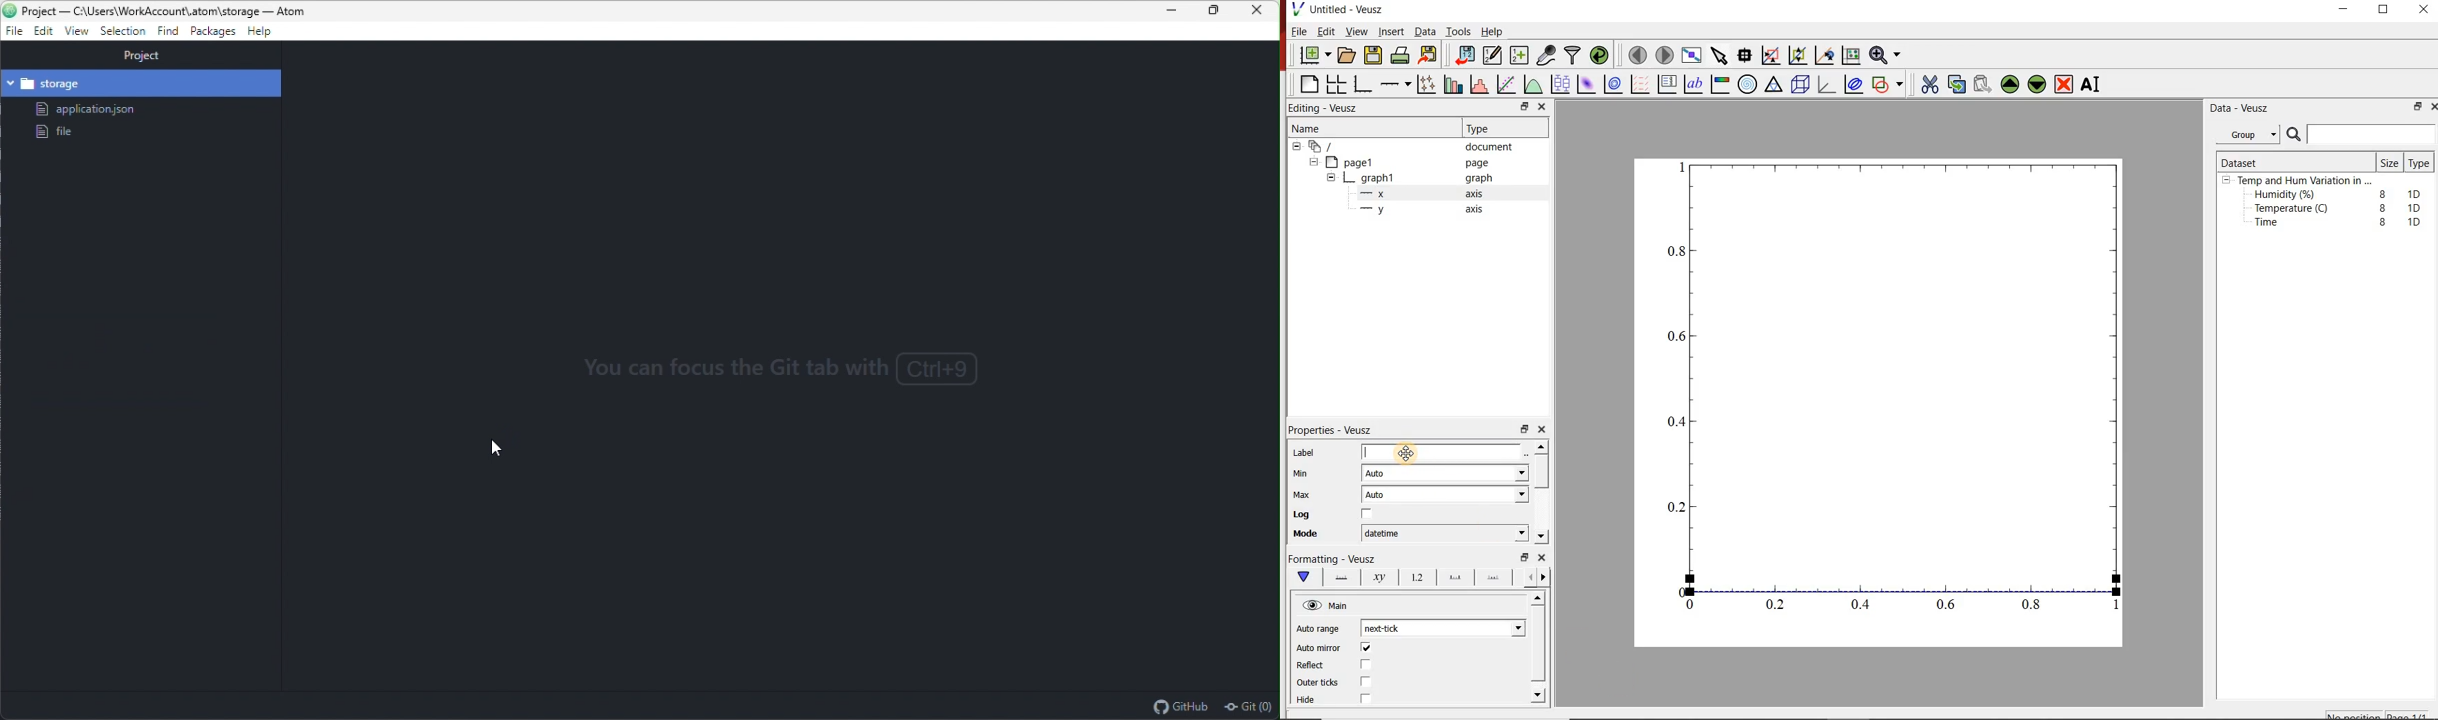 The height and width of the screenshot is (728, 2464). I want to click on 1, so click(1679, 166).